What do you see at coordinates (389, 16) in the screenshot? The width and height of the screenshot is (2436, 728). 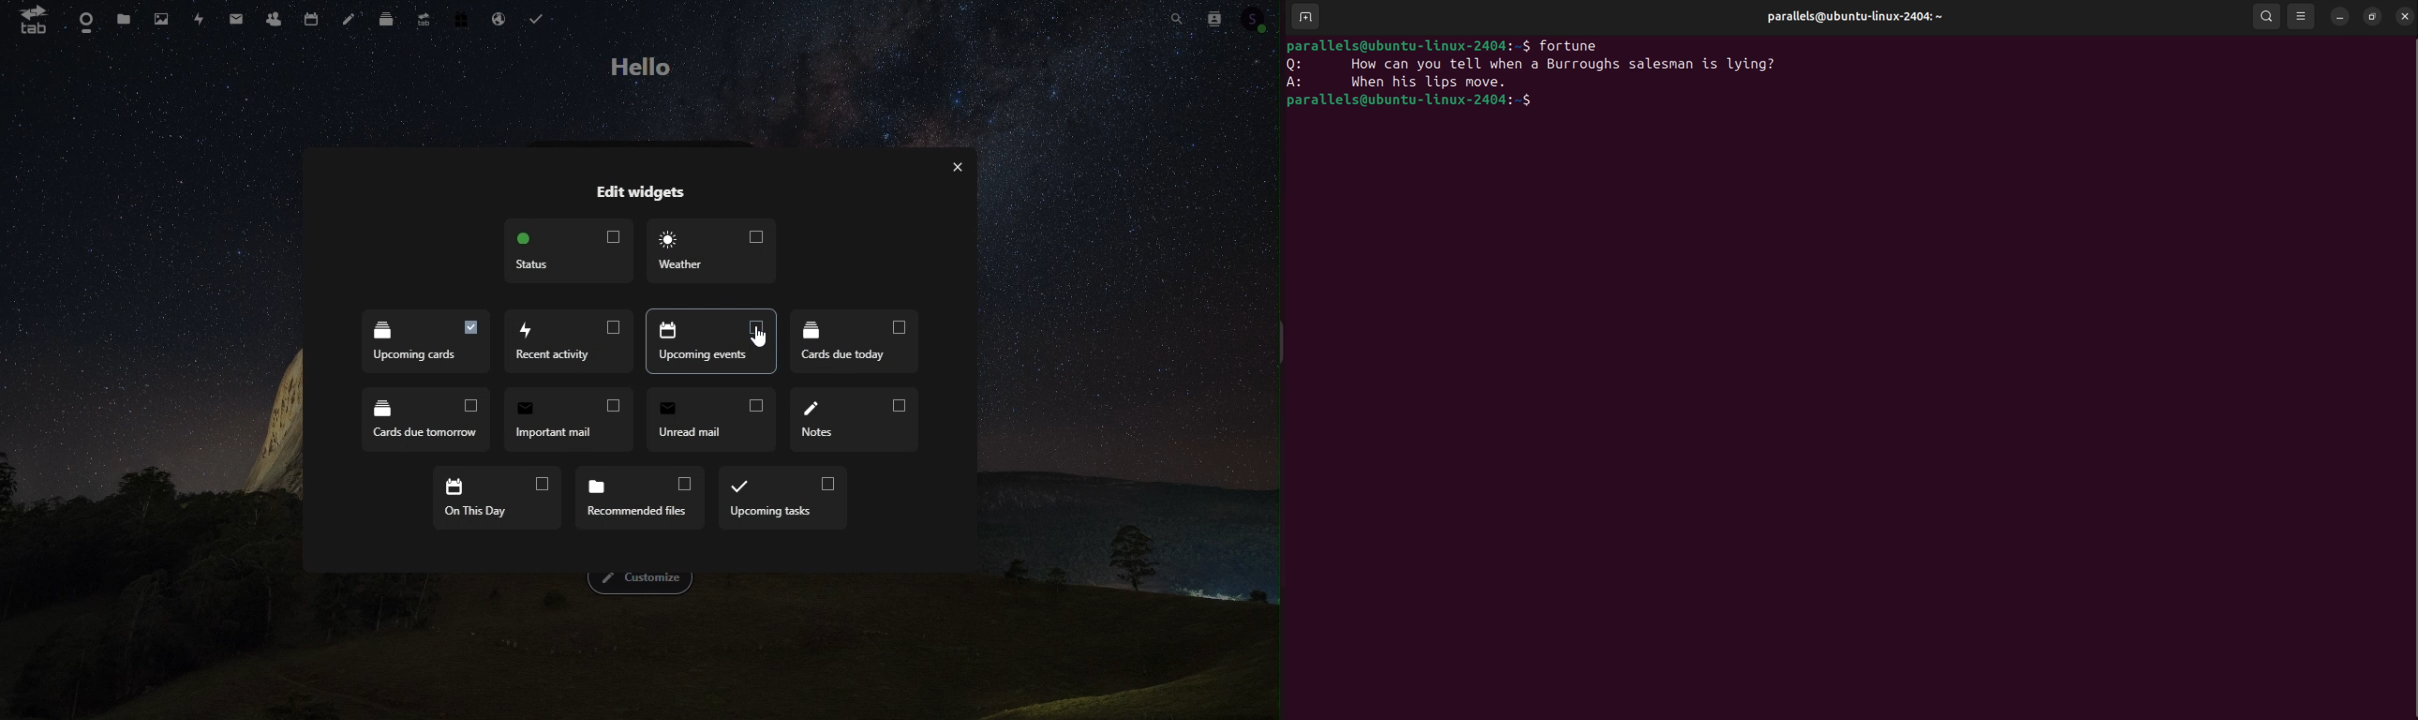 I see `Deck` at bounding box center [389, 16].